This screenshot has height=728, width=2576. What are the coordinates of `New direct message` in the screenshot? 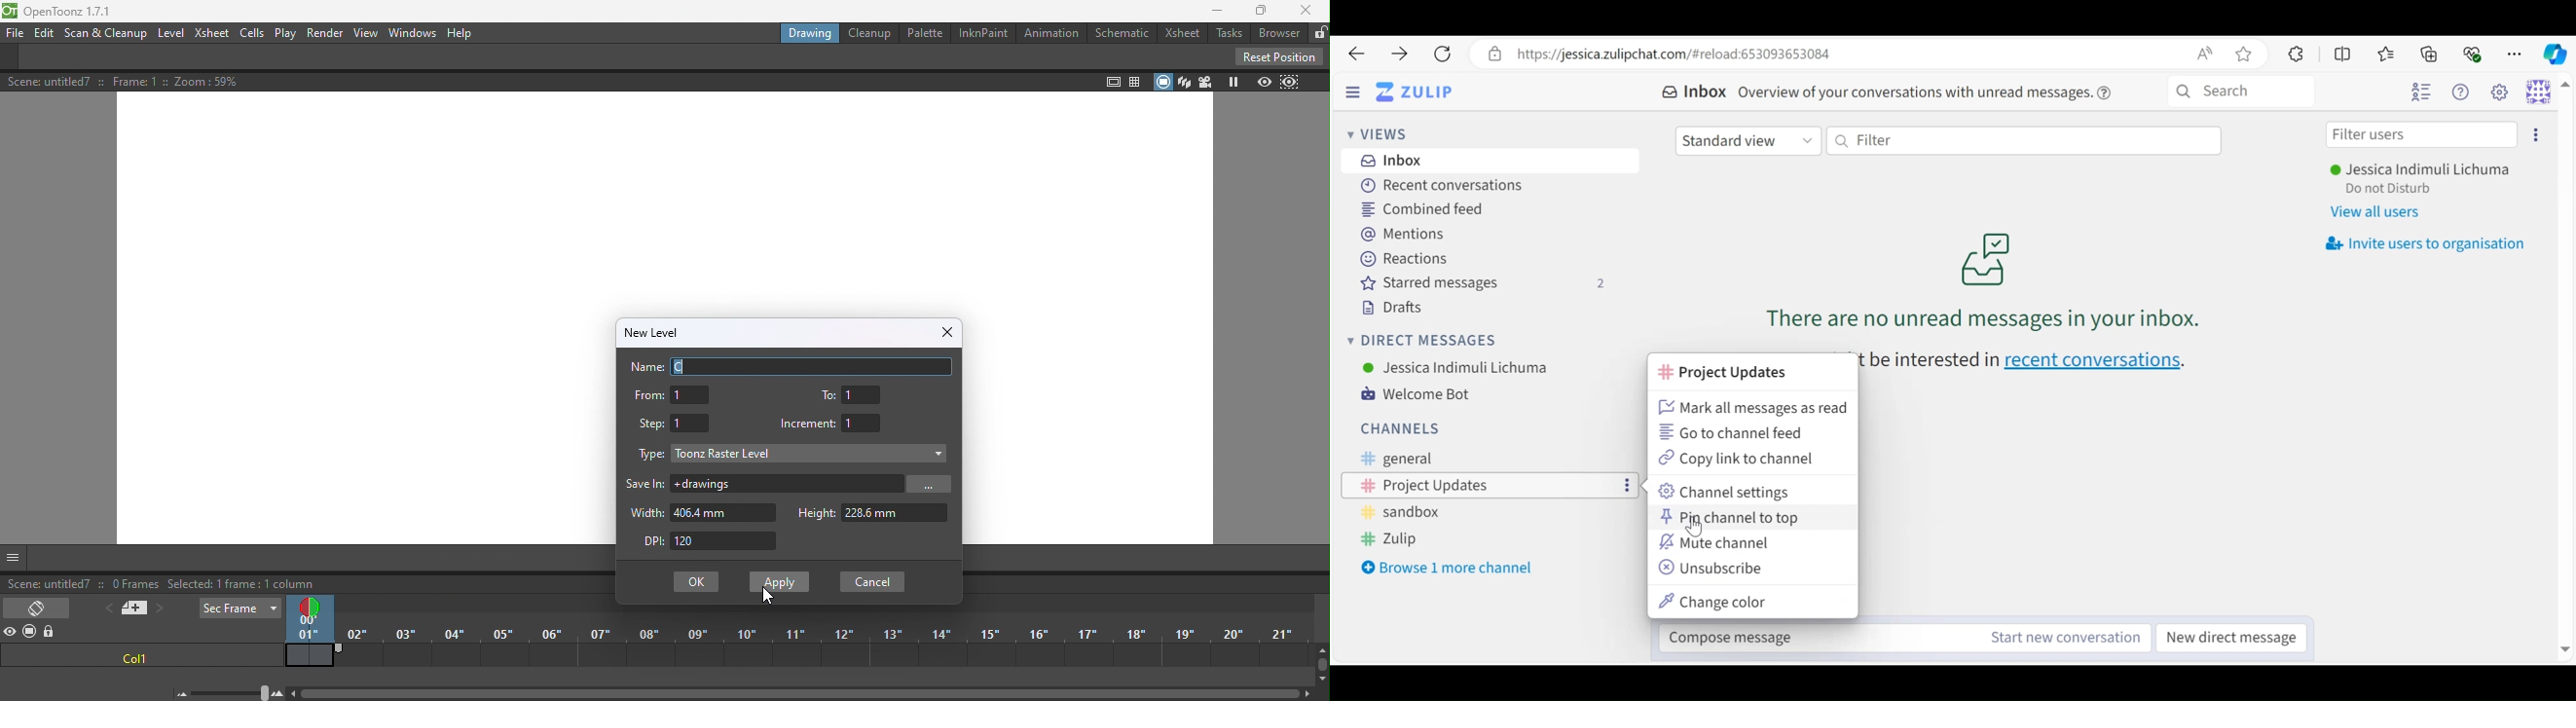 It's located at (2235, 637).